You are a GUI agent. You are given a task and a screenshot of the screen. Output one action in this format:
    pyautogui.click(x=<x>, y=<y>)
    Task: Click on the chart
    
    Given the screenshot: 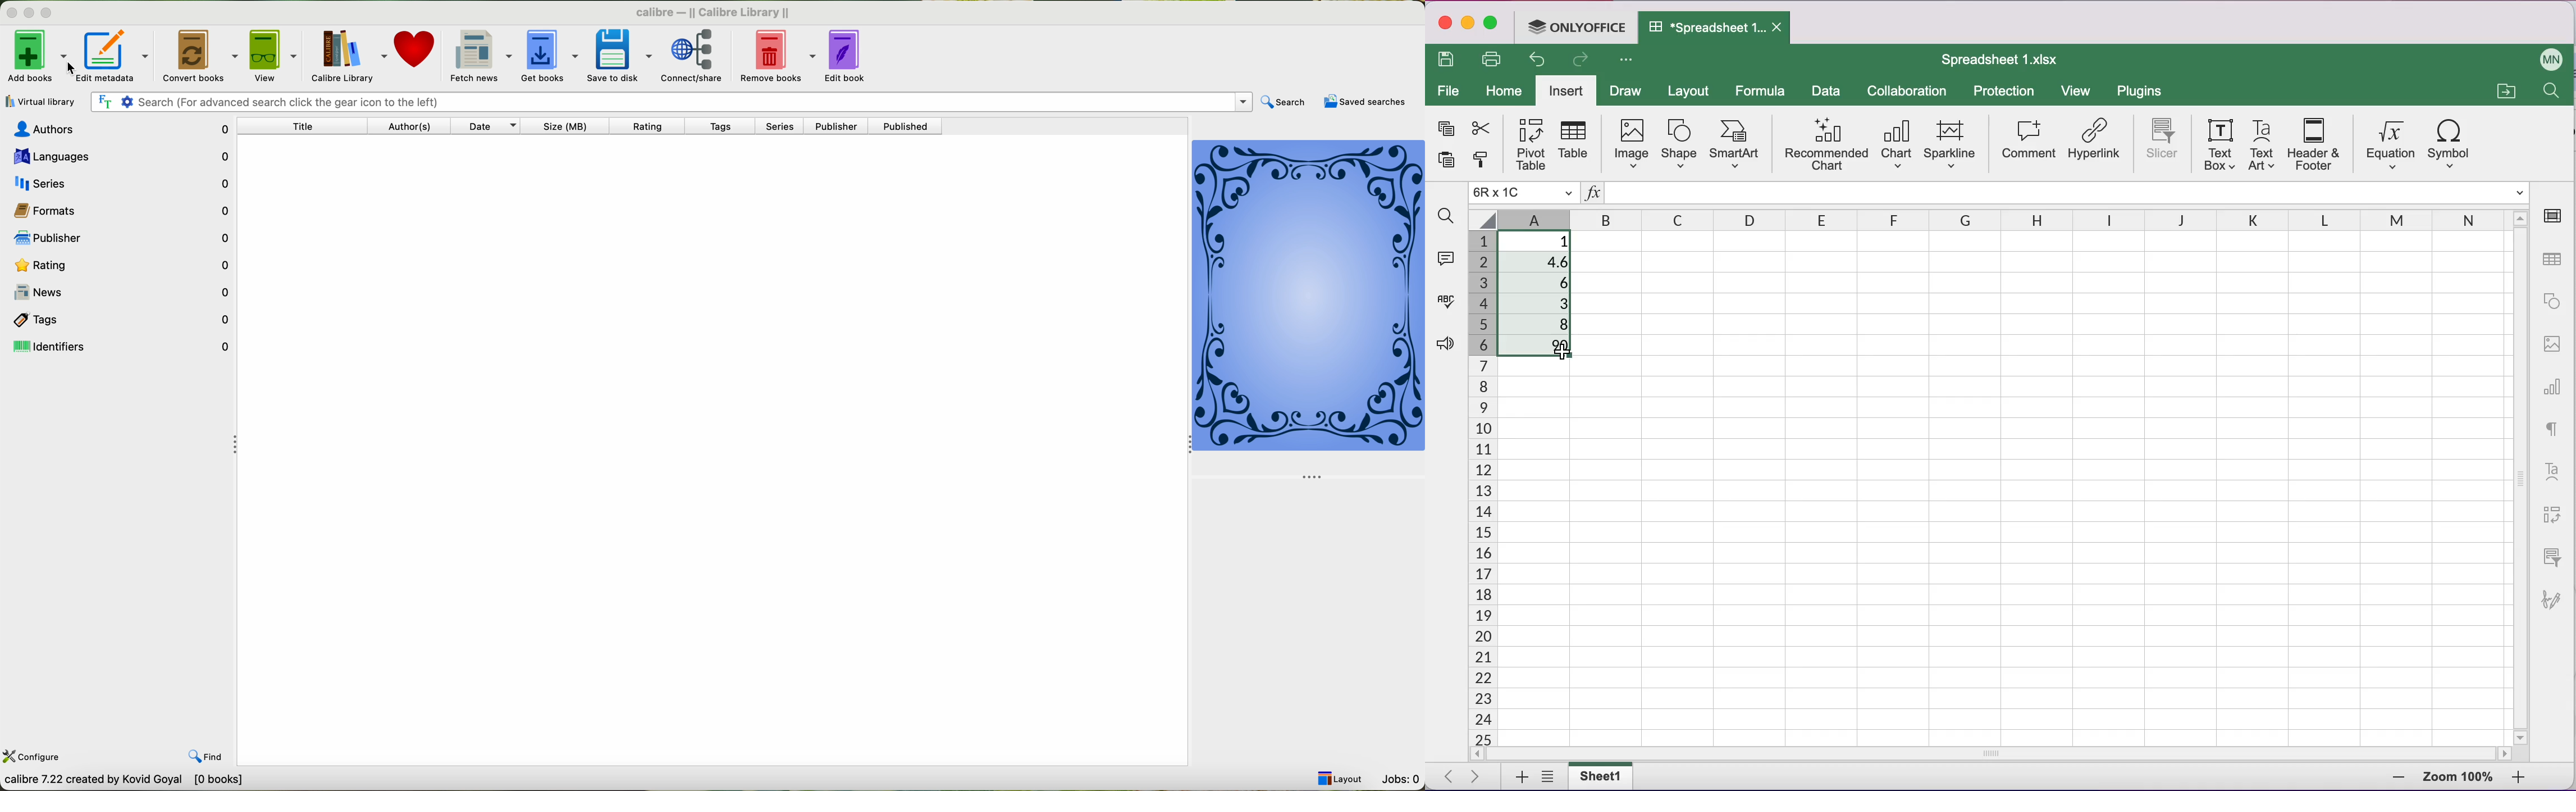 What is the action you would take?
    pyautogui.click(x=1896, y=146)
    